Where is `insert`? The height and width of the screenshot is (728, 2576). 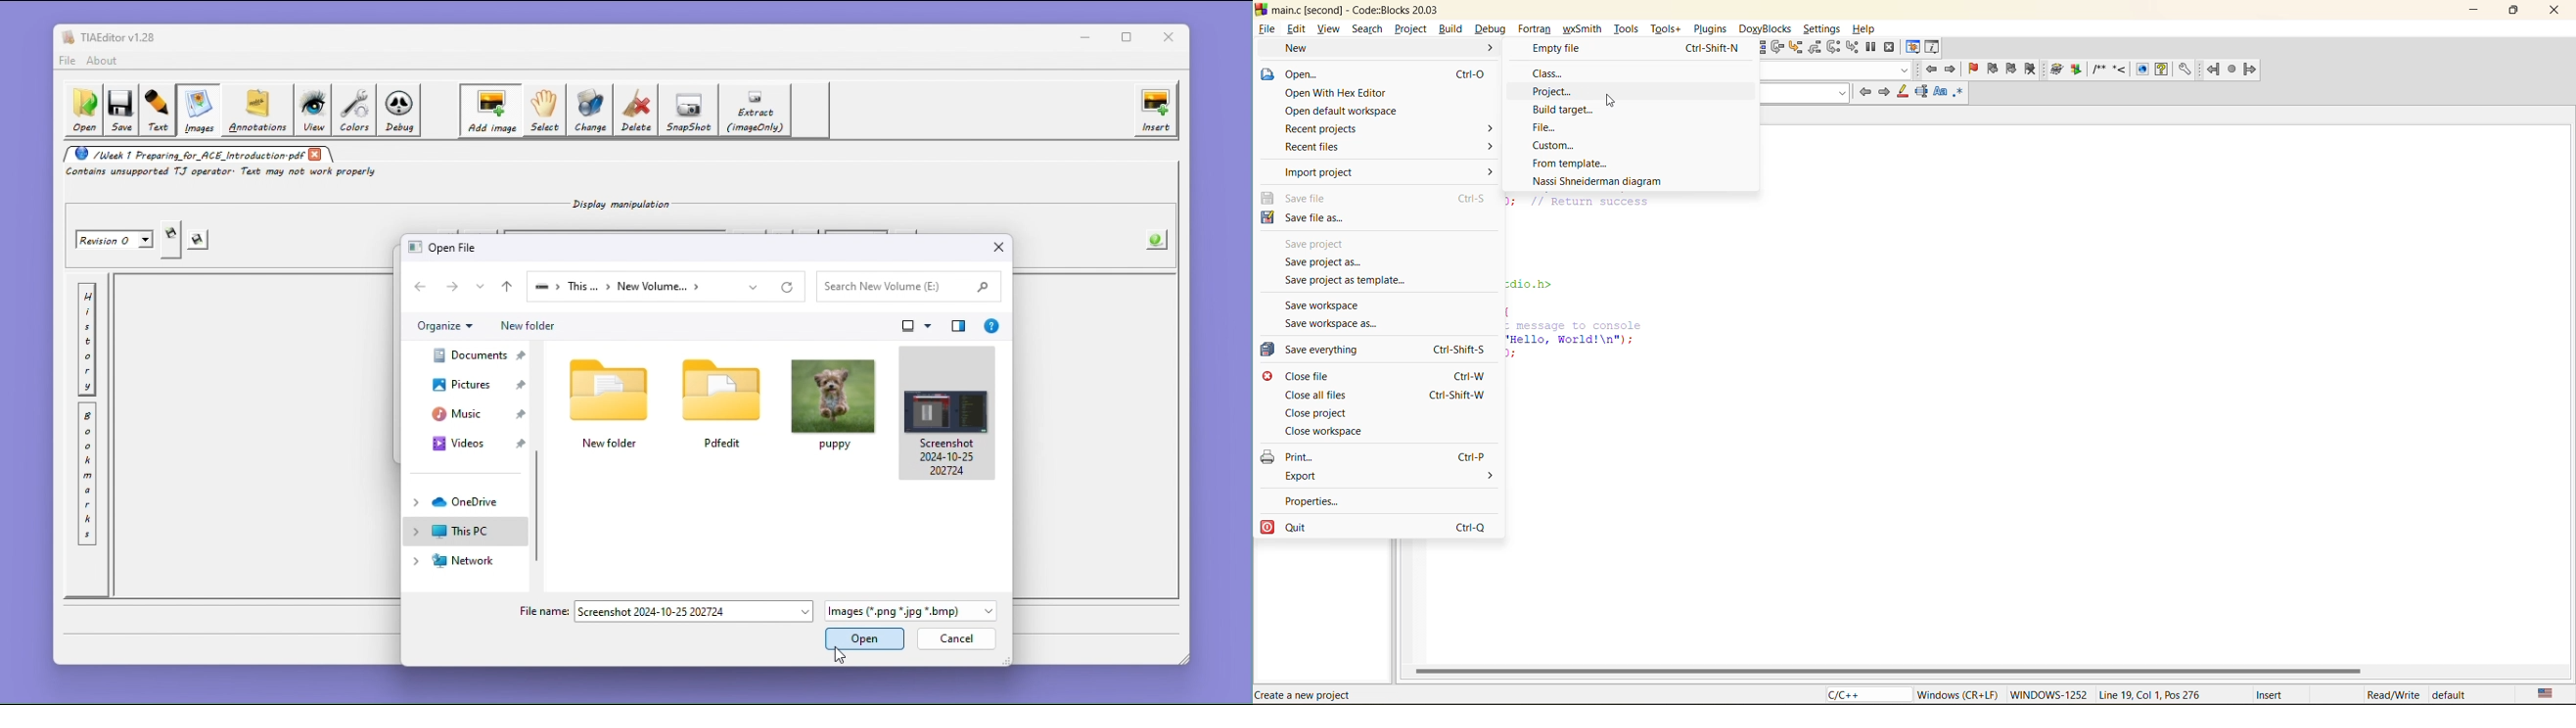
insert is located at coordinates (1156, 110).